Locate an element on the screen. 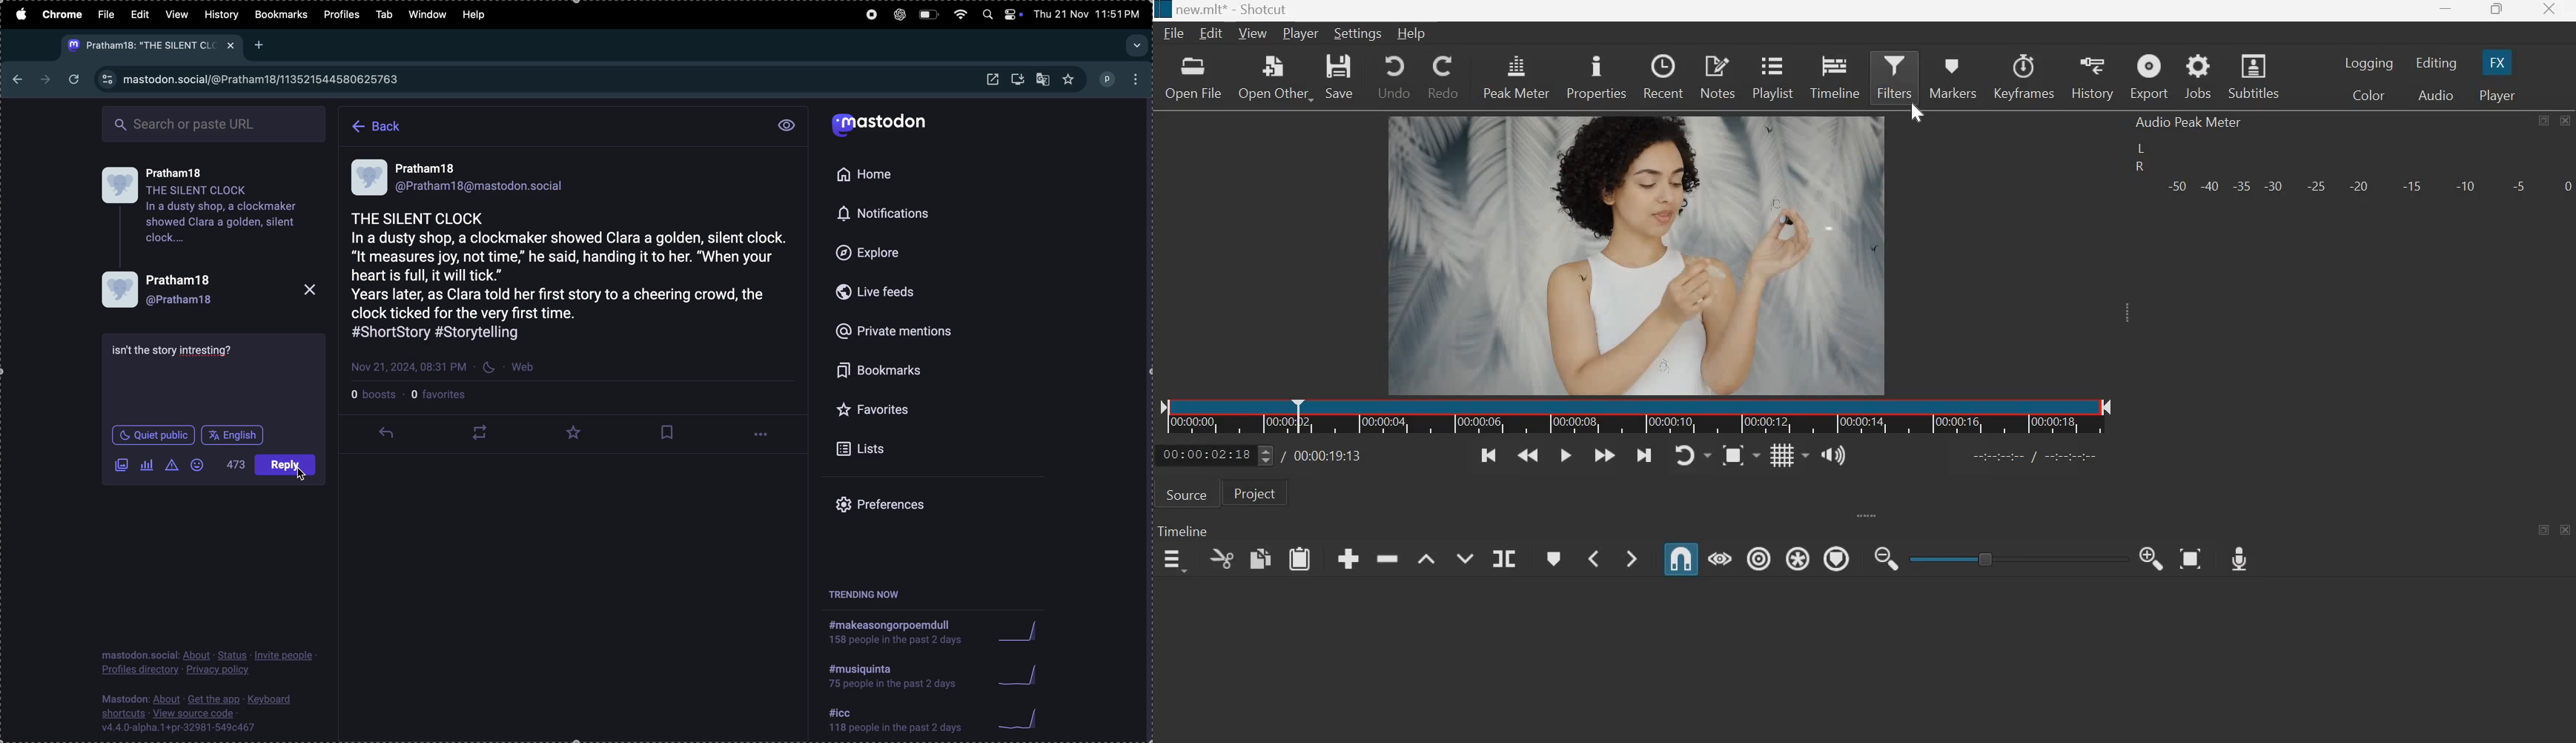 The height and width of the screenshot is (756, 2576). Toggle zoom is located at coordinates (1742, 456).